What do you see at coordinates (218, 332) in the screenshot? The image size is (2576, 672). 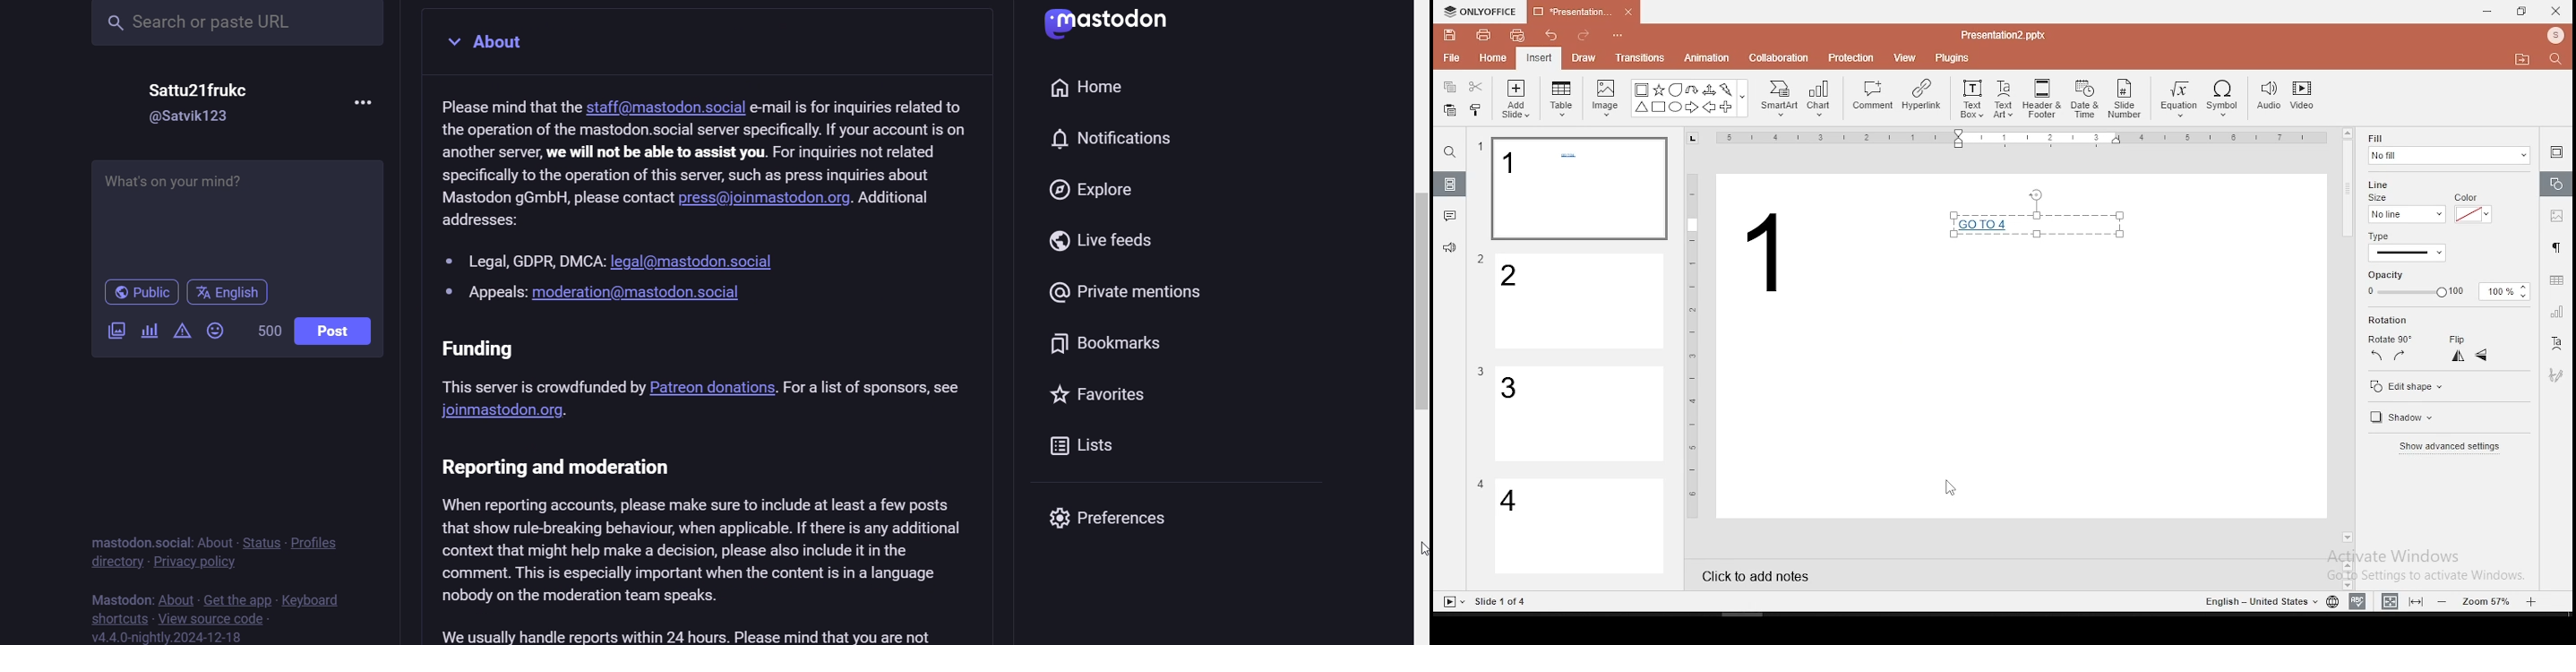 I see `emoji` at bounding box center [218, 332].